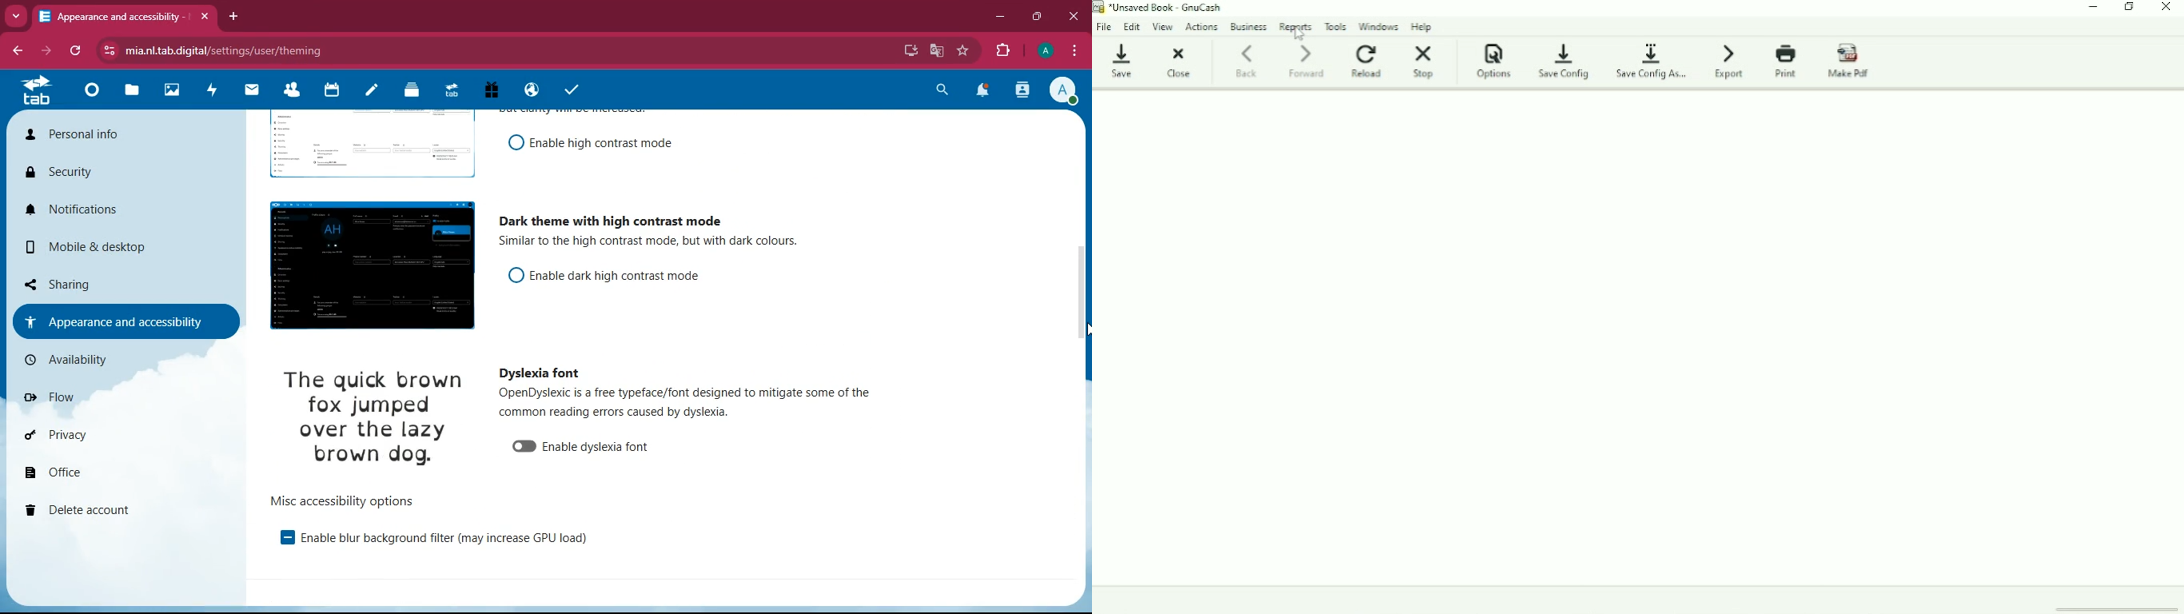 Image resolution: width=2184 pixels, height=616 pixels. What do you see at coordinates (512, 143) in the screenshot?
I see `on/off` at bounding box center [512, 143].